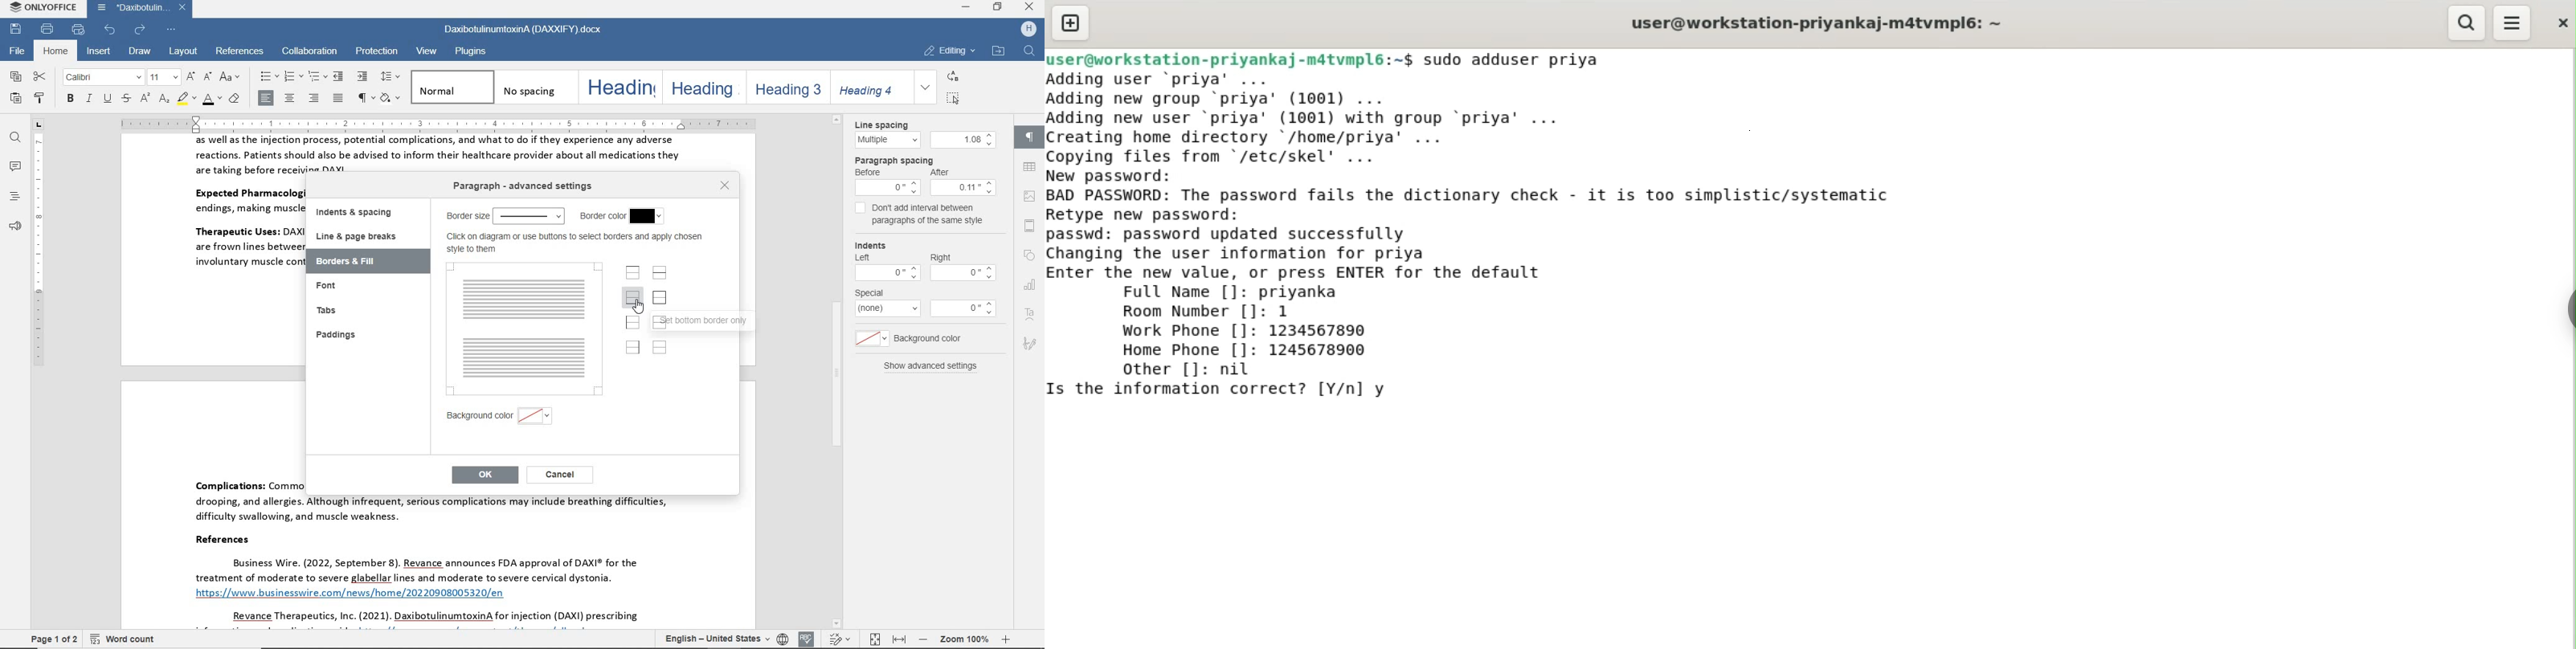  Describe the element at coordinates (18, 51) in the screenshot. I see `file` at that location.